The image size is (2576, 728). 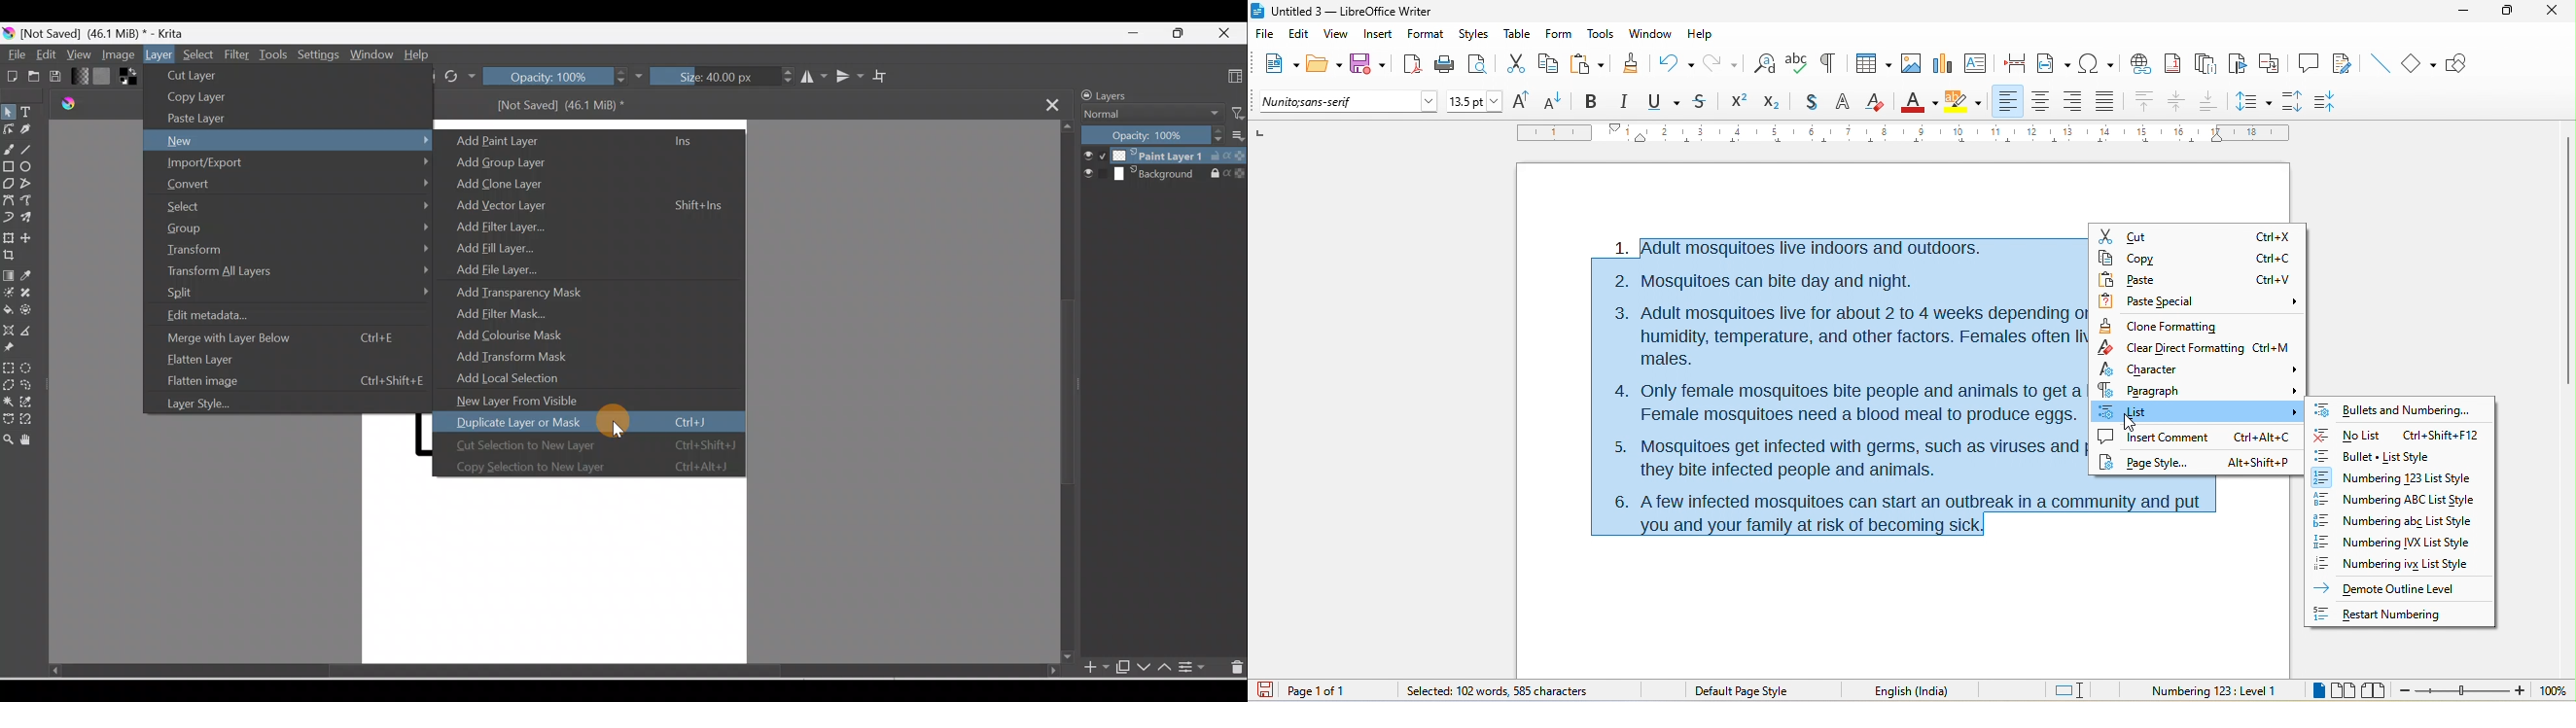 I want to click on Save, so click(x=59, y=76).